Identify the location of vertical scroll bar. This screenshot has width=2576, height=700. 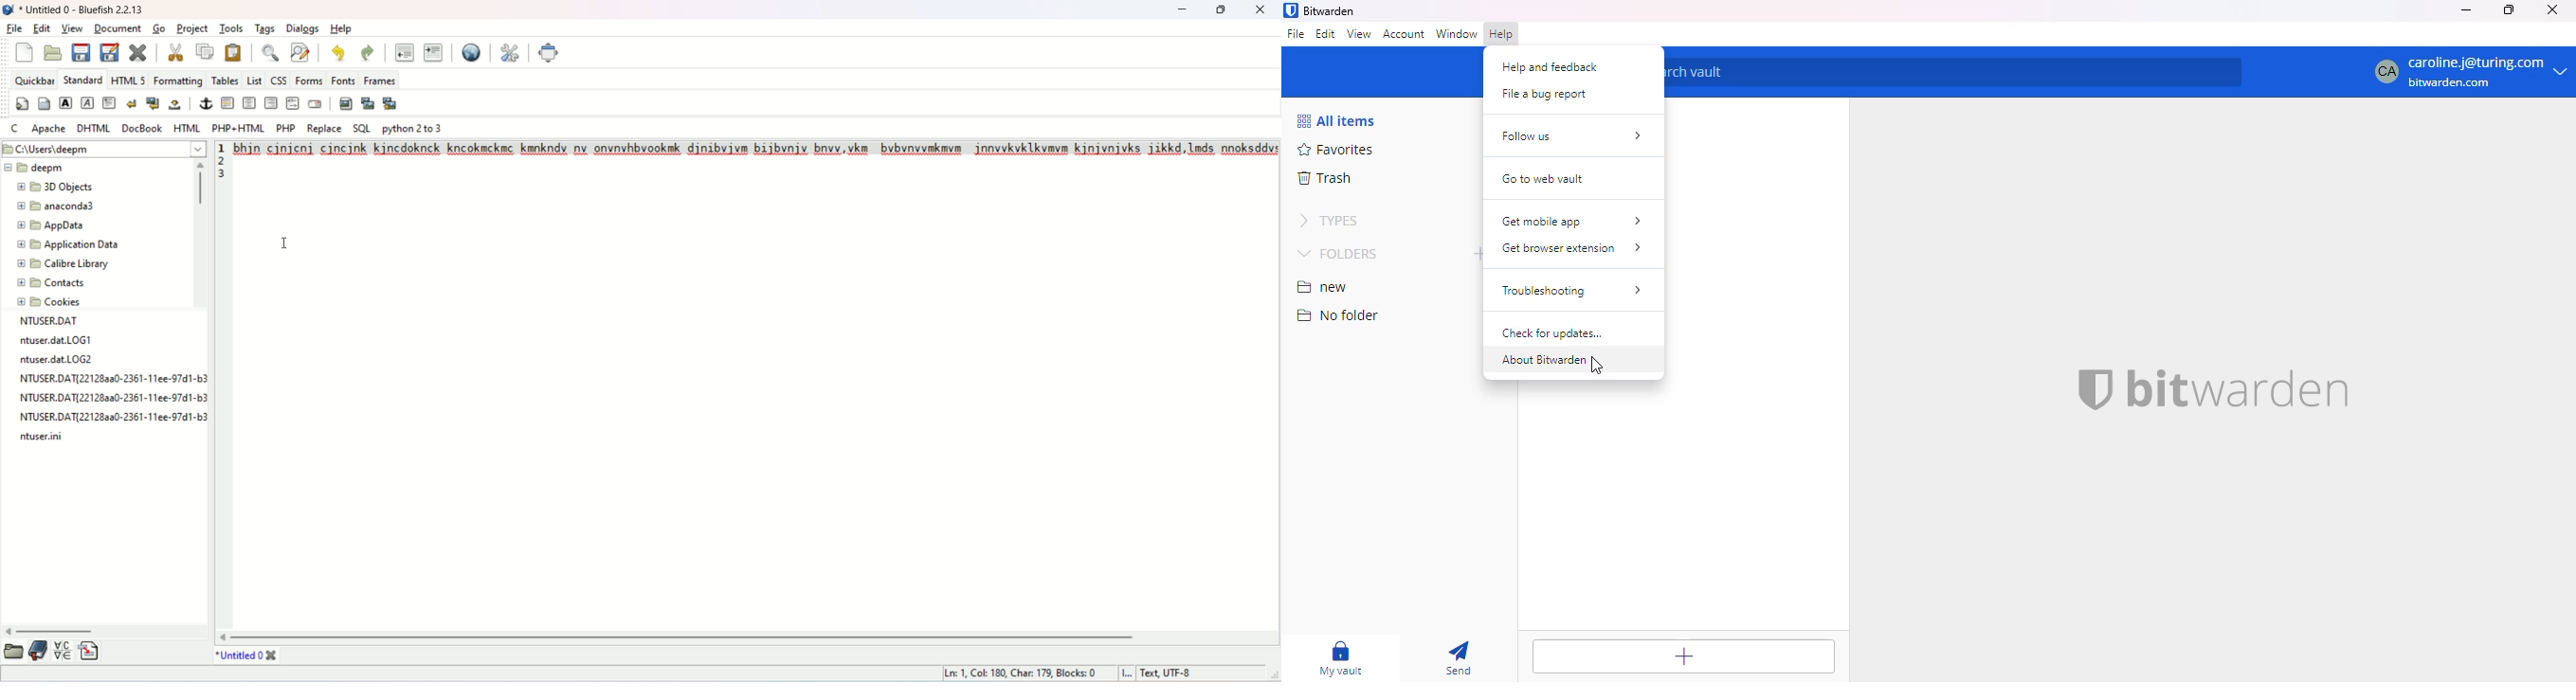
(198, 234).